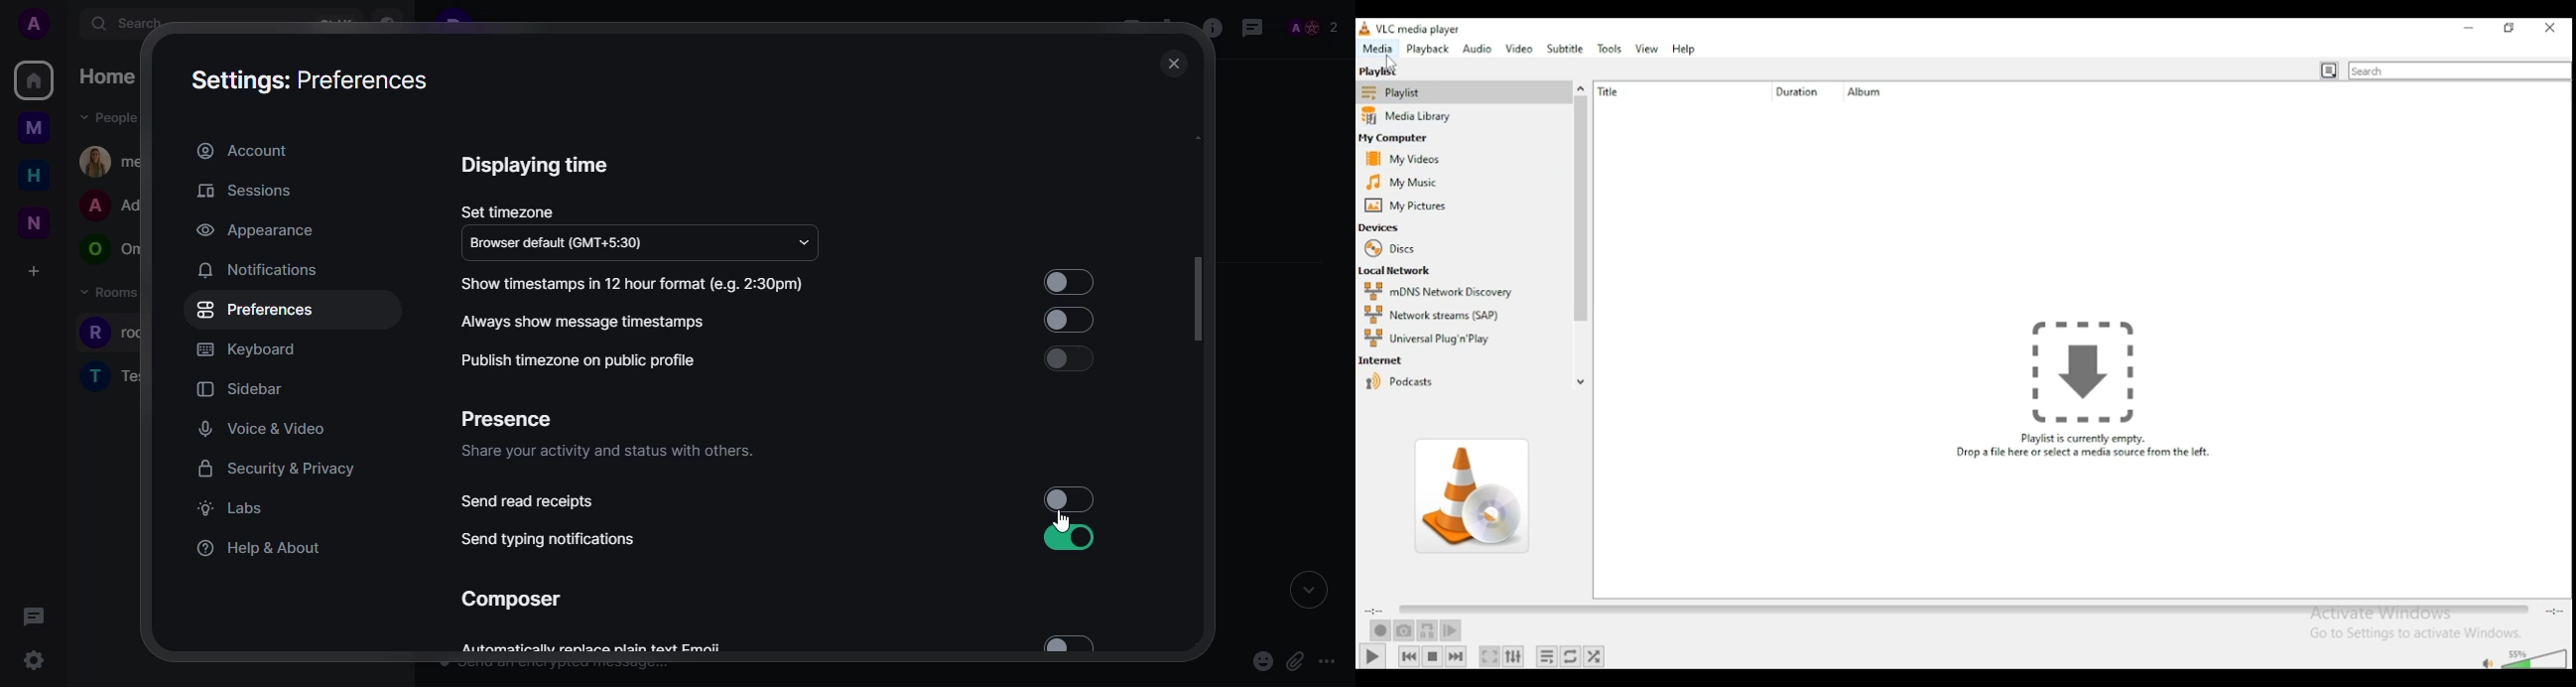 Image resolution: width=2576 pixels, height=700 pixels. I want to click on toggle playlist, so click(2329, 72).